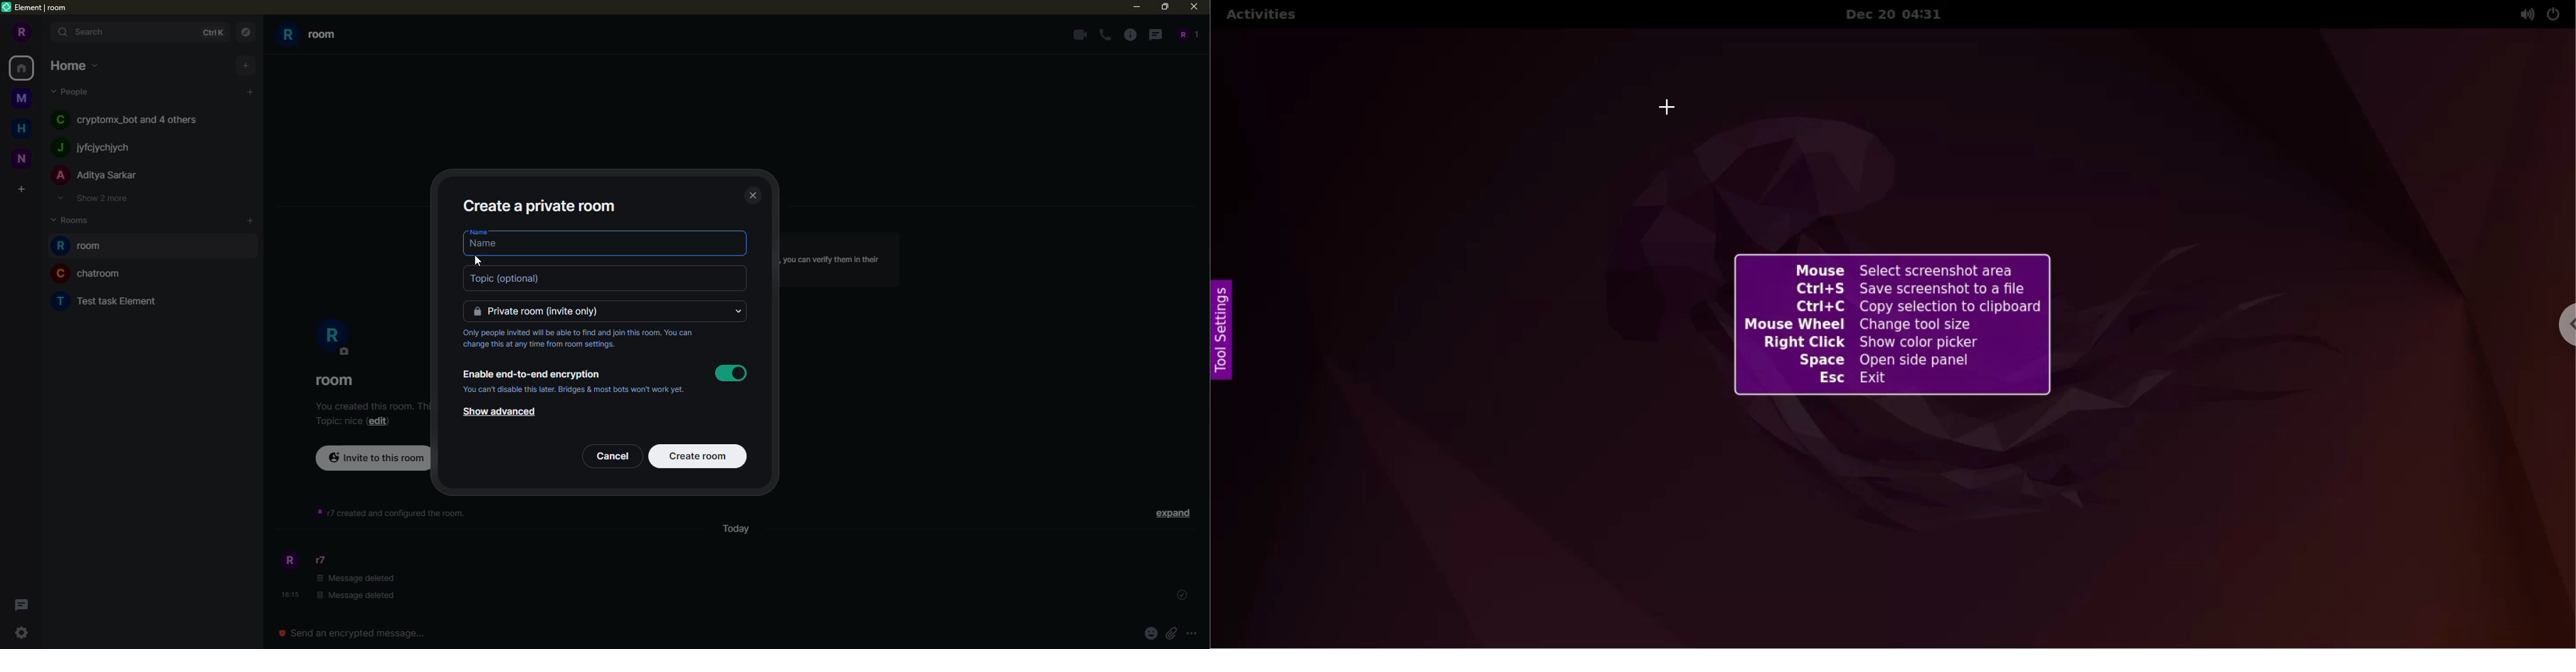  What do you see at coordinates (1171, 513) in the screenshot?
I see `expand` at bounding box center [1171, 513].